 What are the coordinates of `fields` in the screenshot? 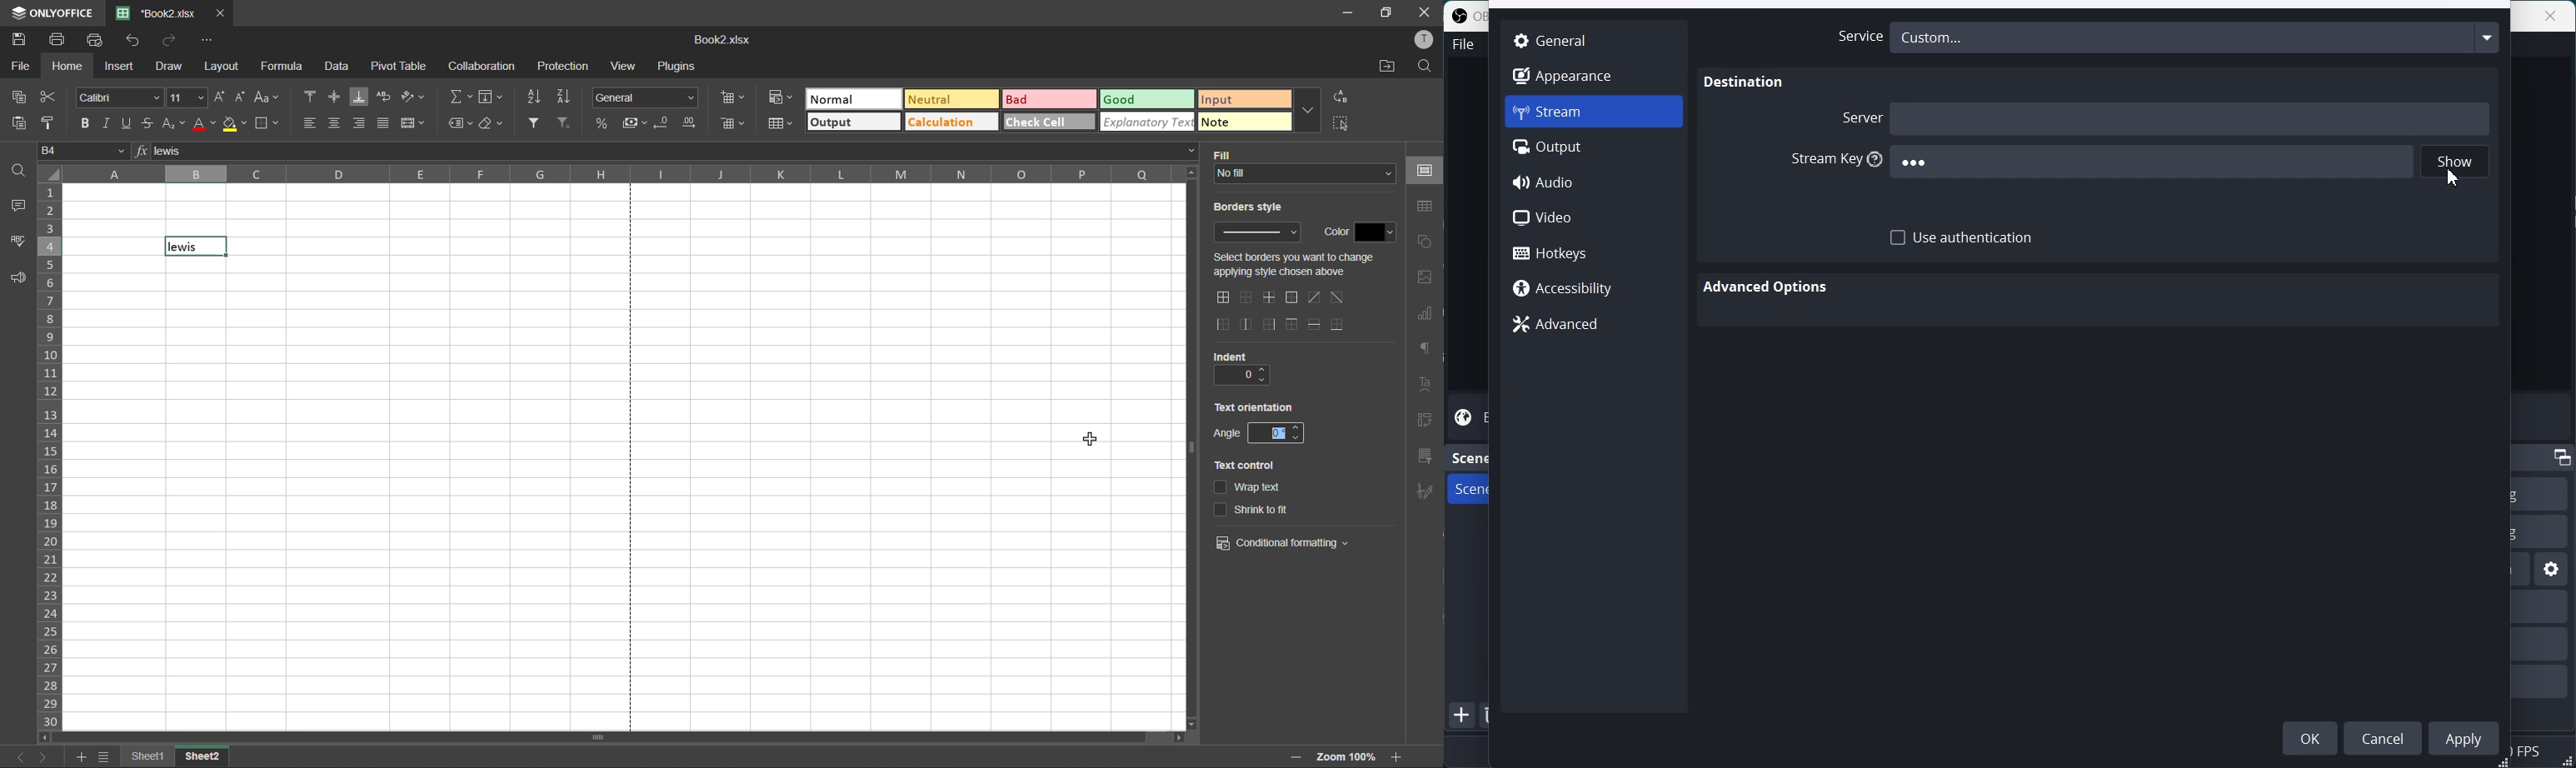 It's located at (492, 98).